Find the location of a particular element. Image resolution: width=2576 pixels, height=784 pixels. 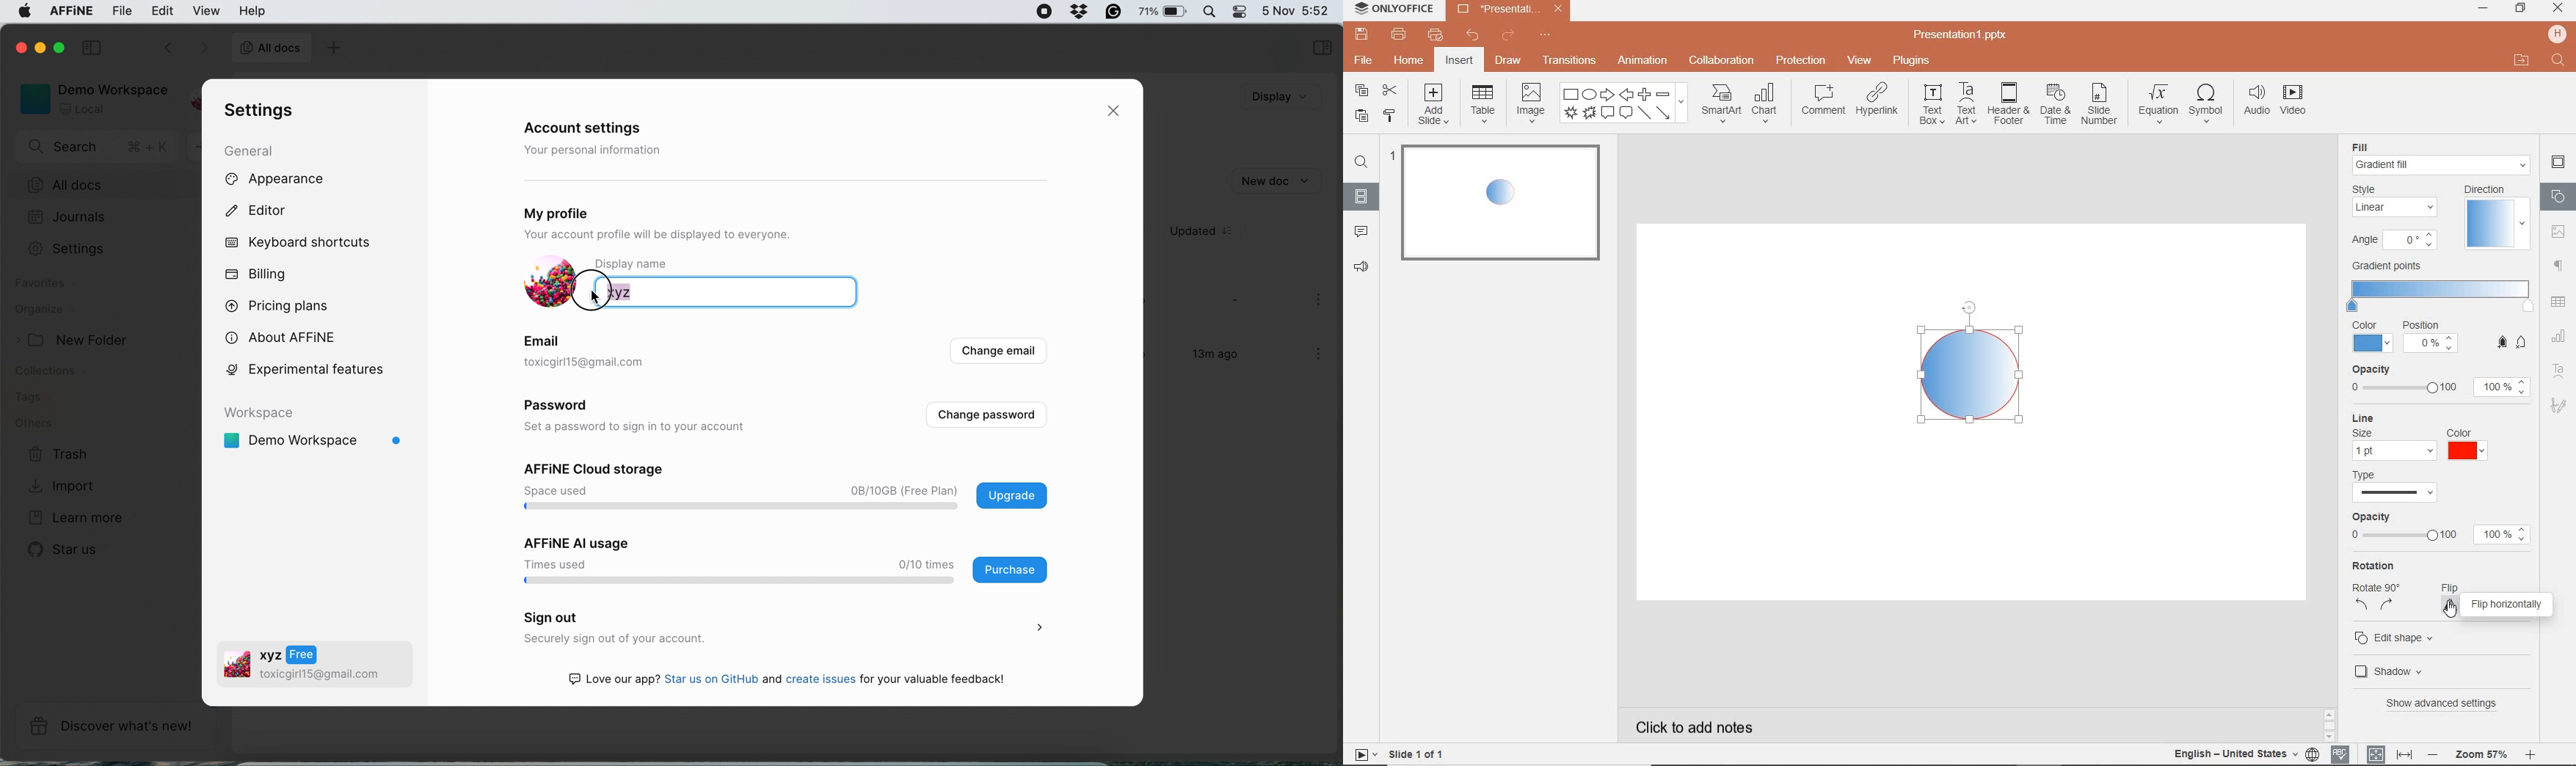

home is located at coordinates (1411, 61).